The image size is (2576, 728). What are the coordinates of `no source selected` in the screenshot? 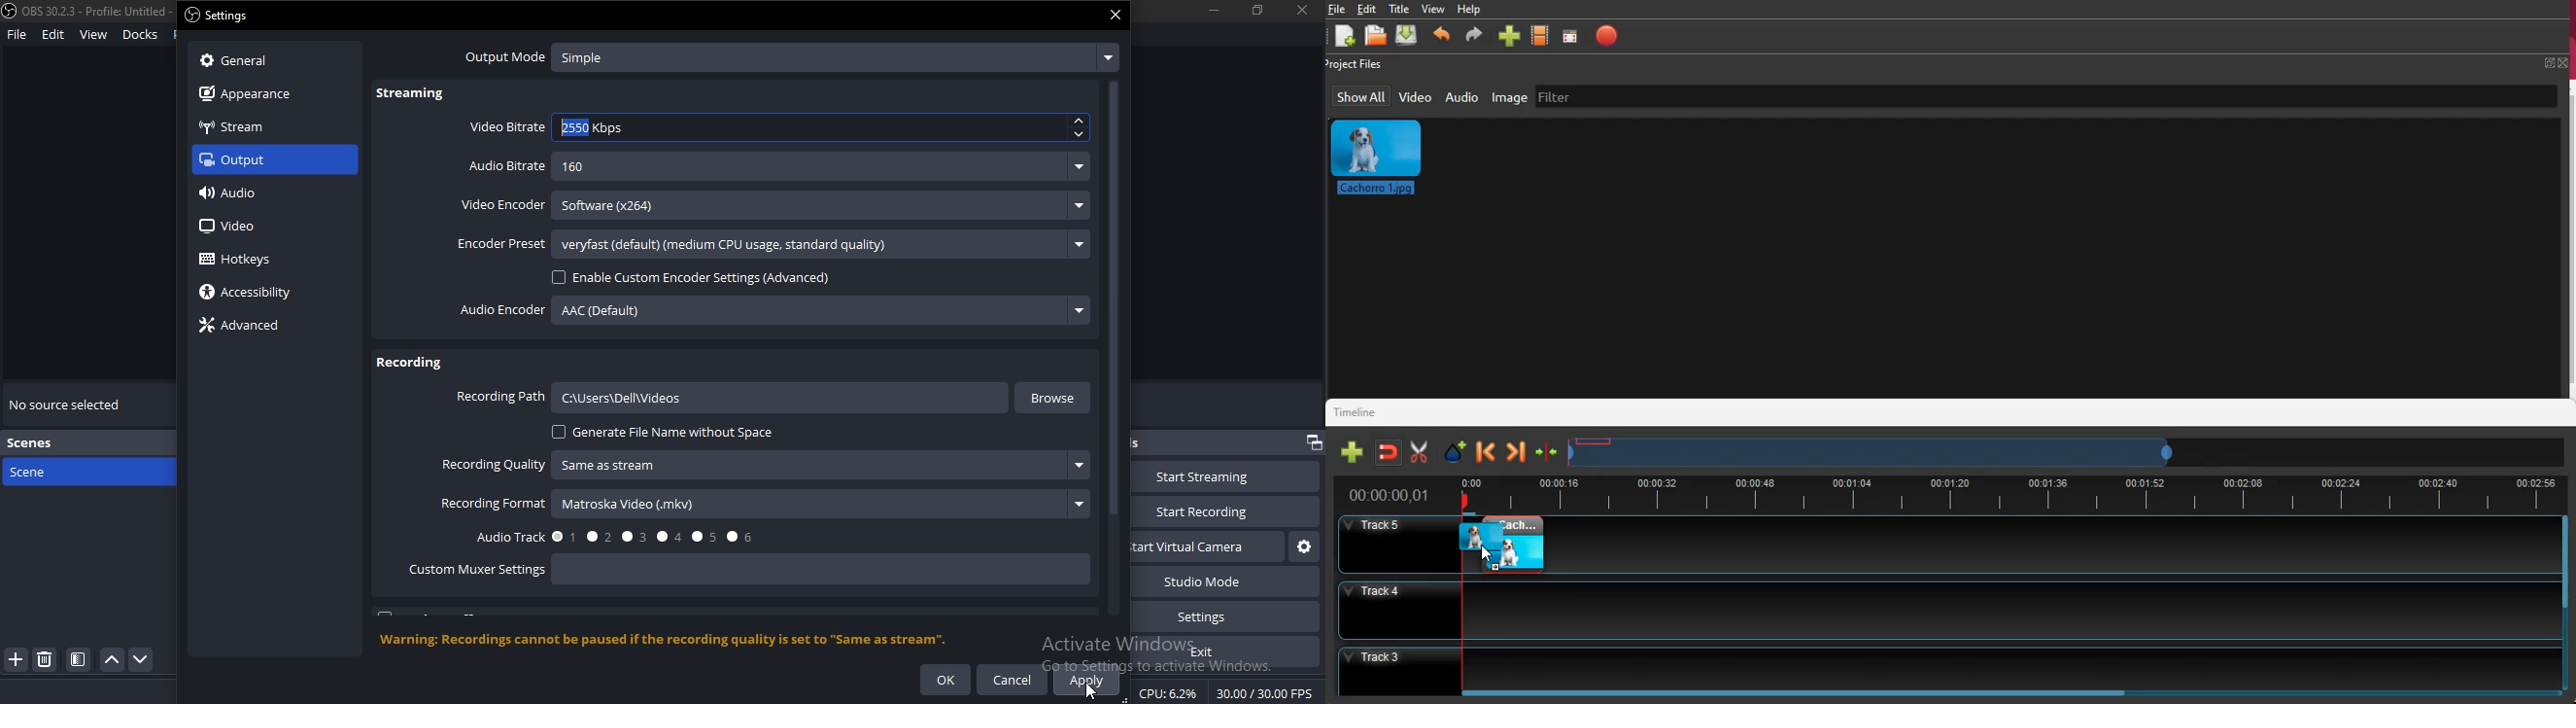 It's located at (69, 402).